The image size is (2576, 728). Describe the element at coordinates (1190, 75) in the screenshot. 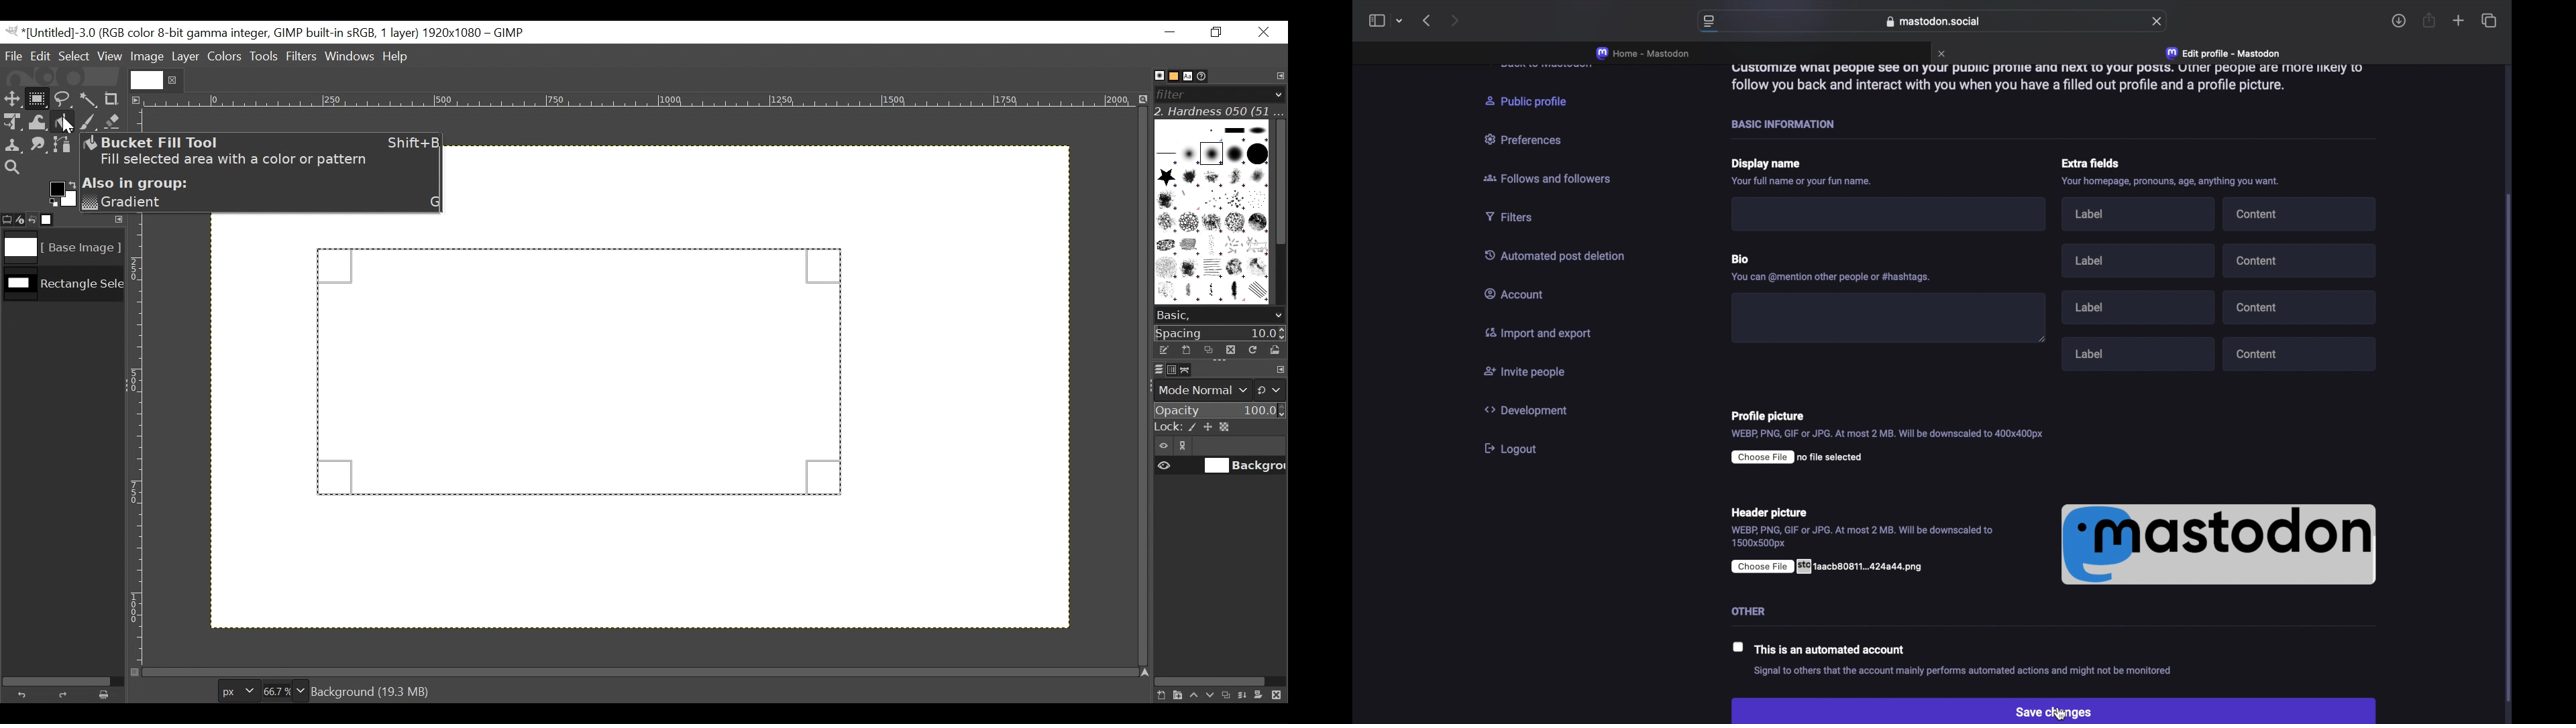

I see `Fonts` at that location.